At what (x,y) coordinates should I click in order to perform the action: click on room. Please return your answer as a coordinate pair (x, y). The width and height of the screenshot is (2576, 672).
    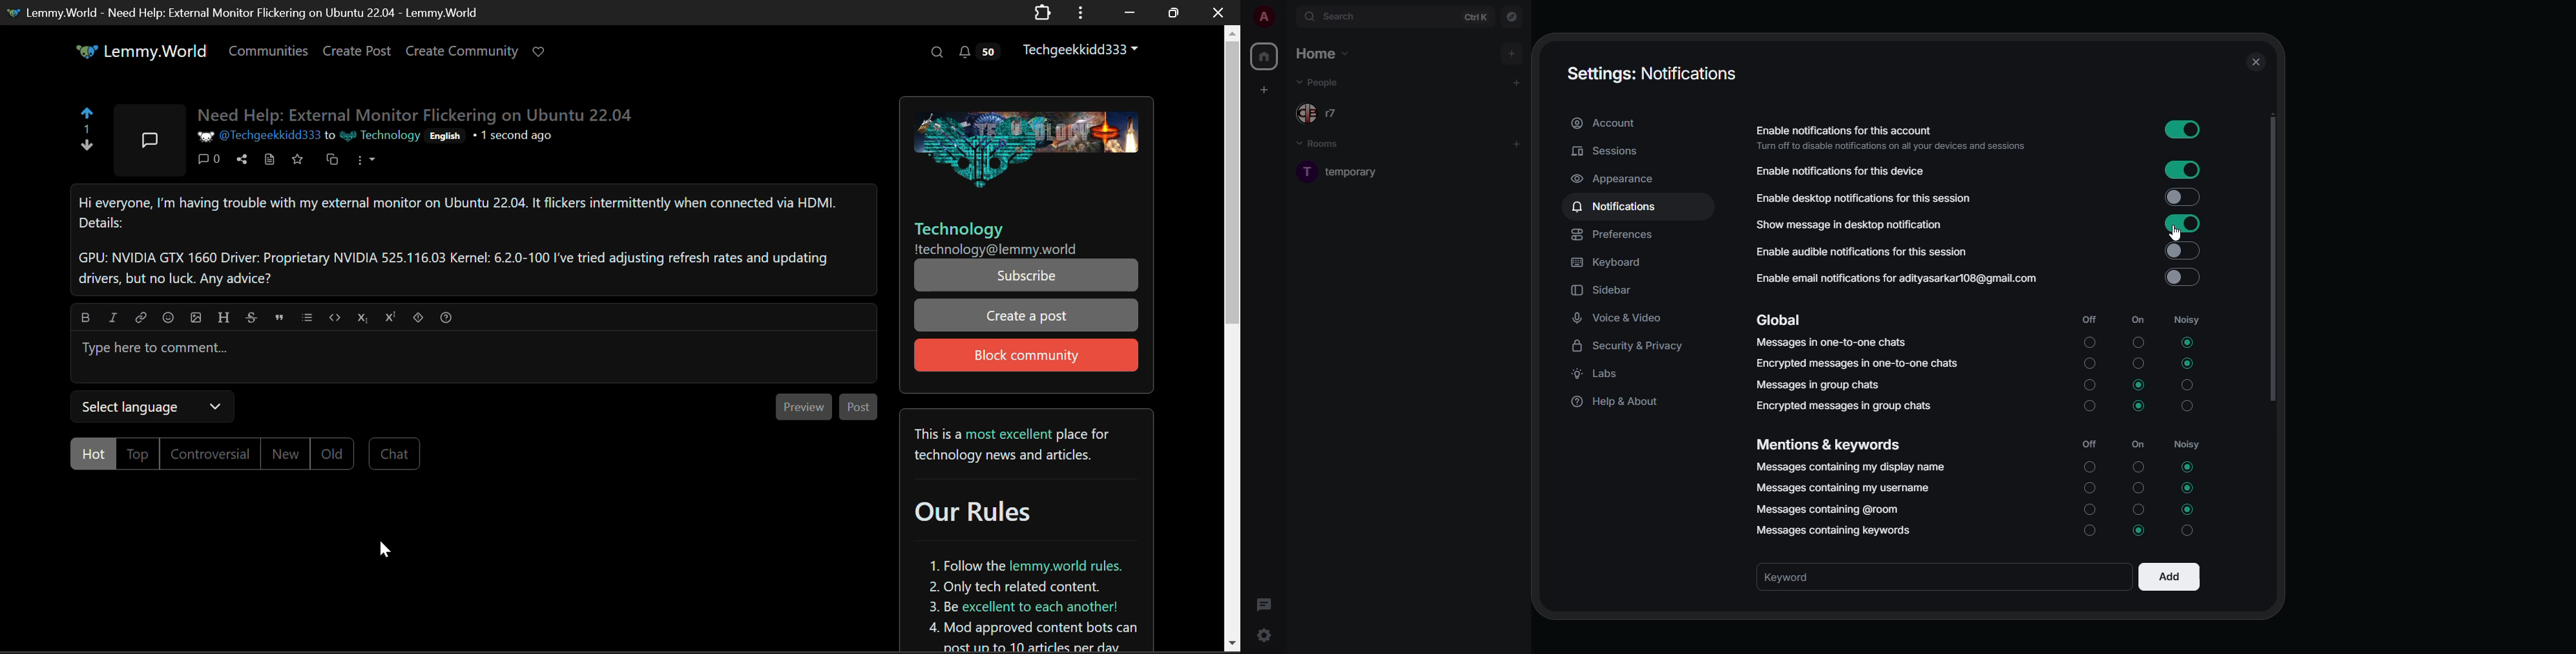
    Looking at the image, I should click on (1354, 171).